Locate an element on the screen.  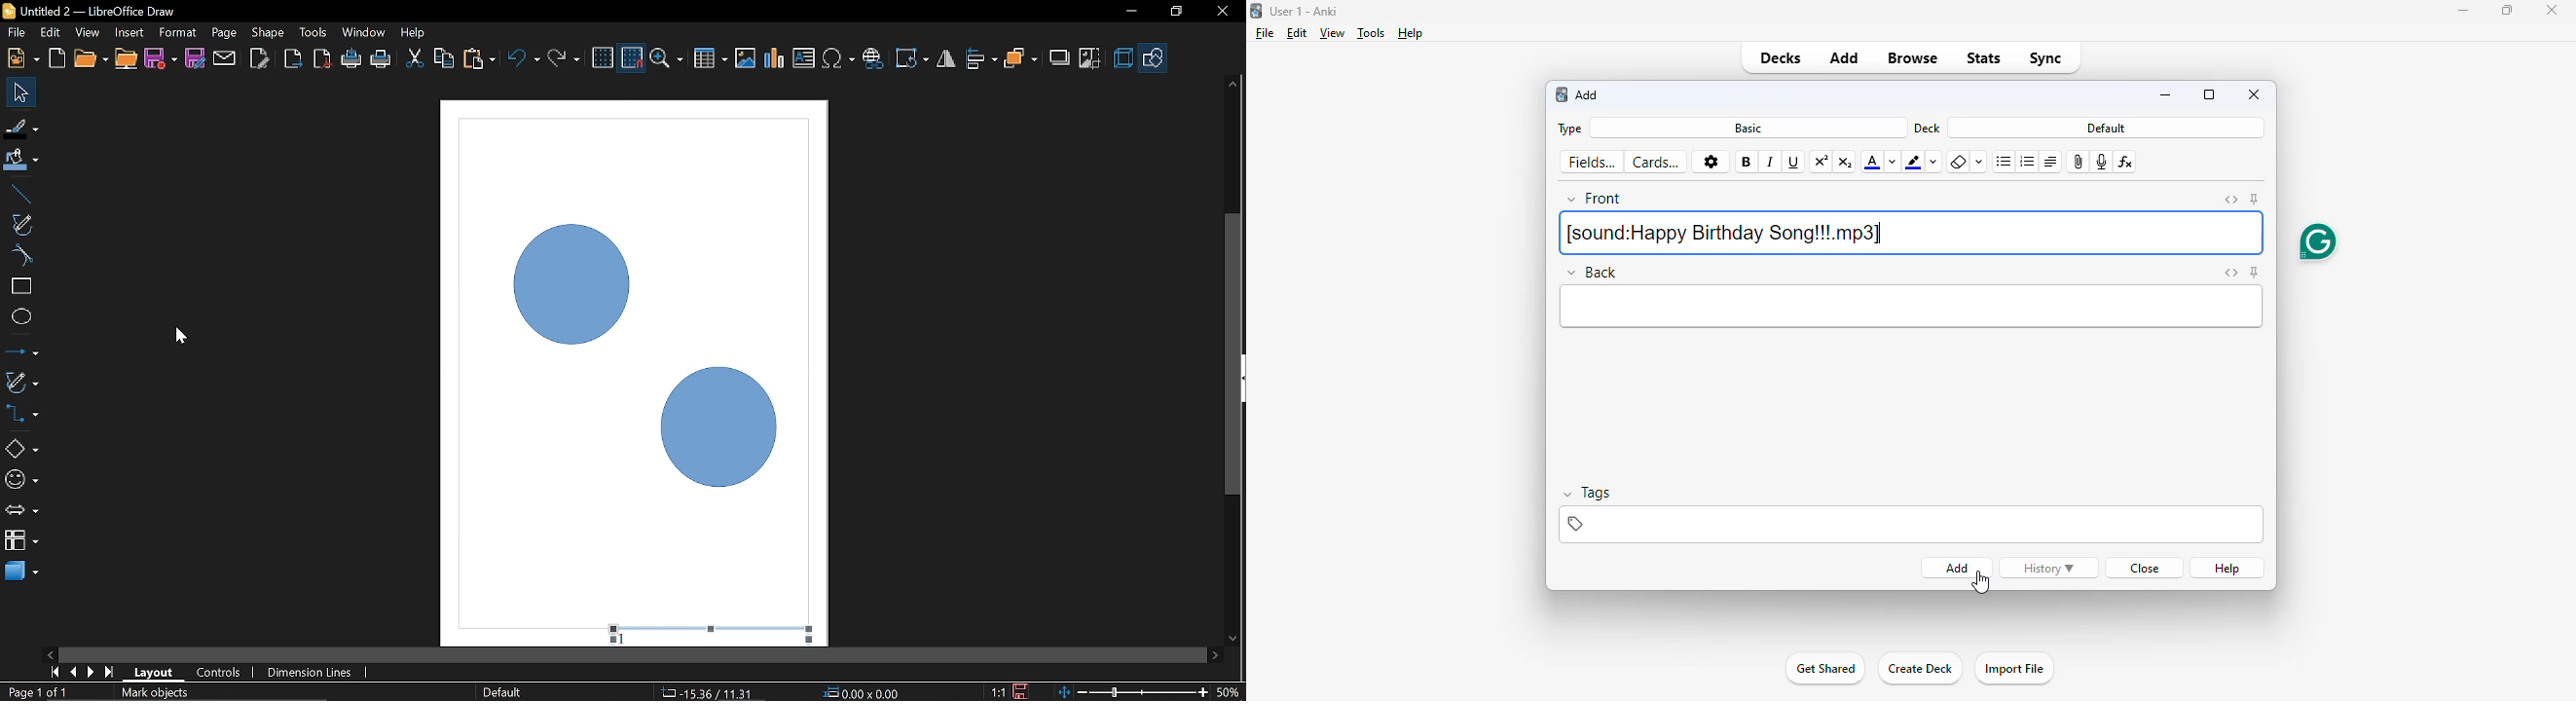
Location is located at coordinates (704, 691).